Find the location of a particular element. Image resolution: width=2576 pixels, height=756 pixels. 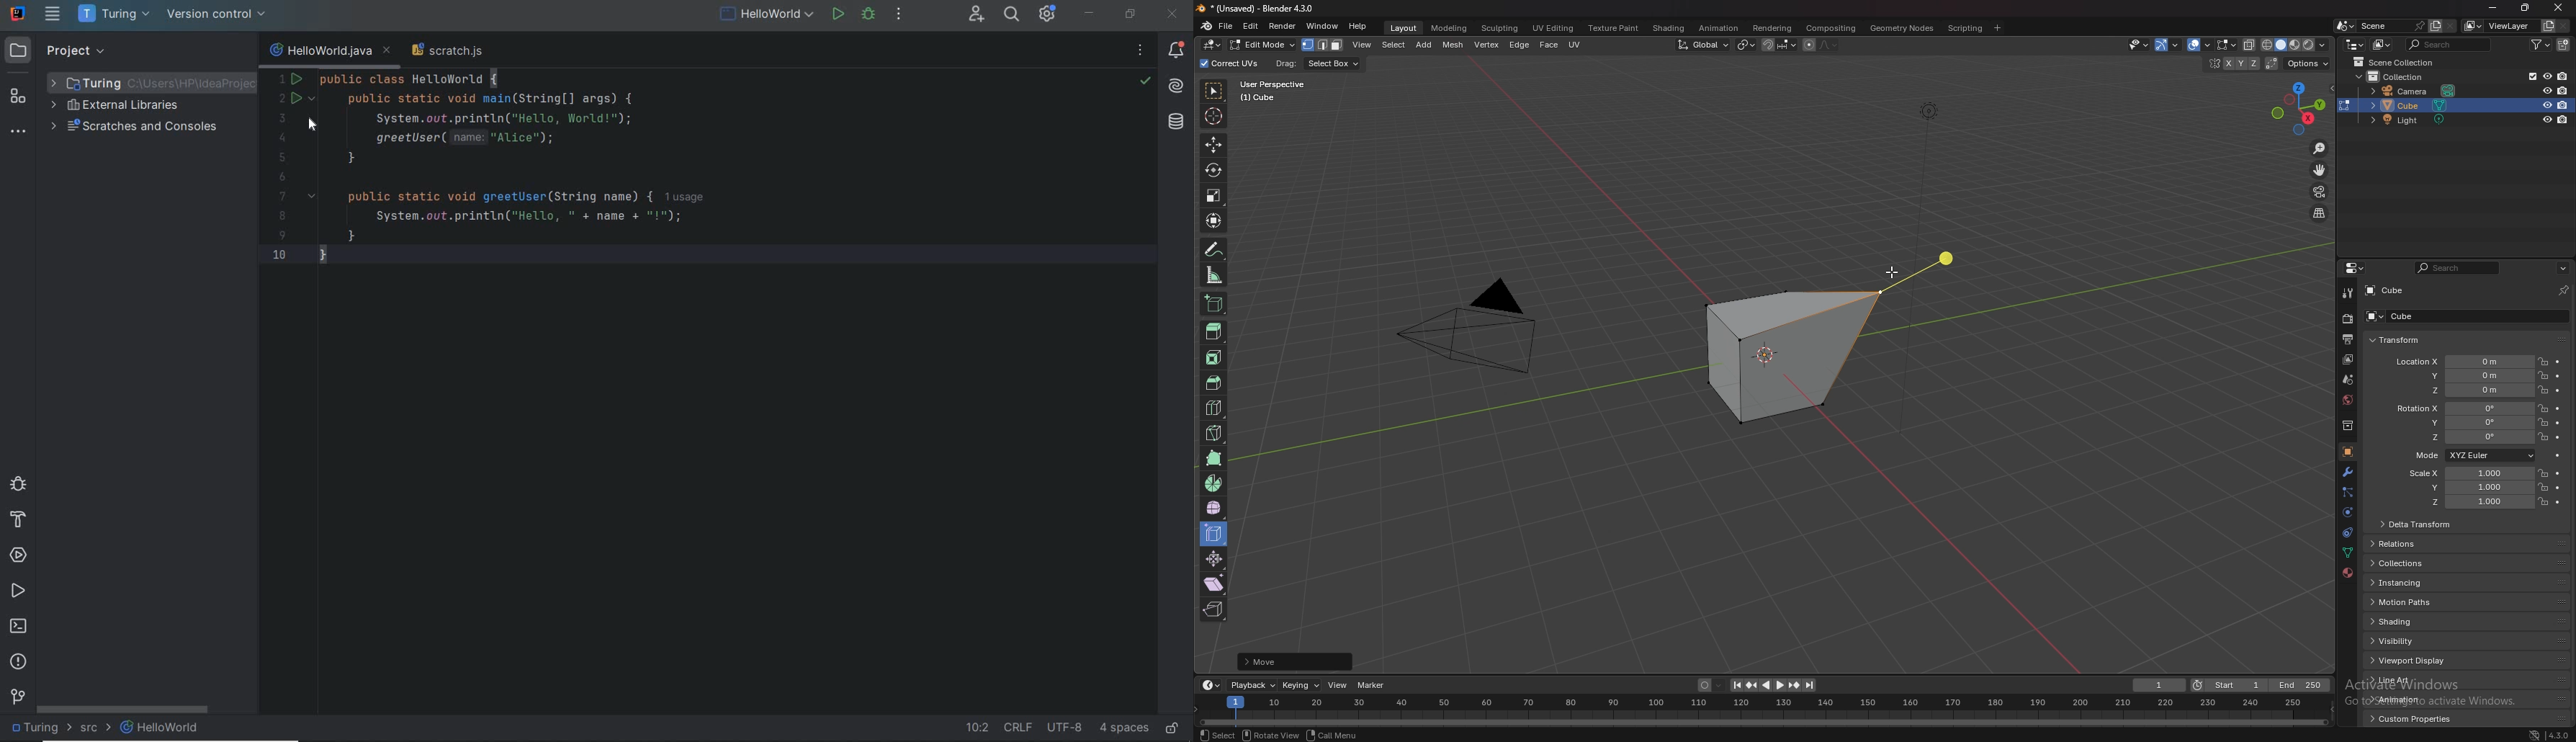

instancing is located at coordinates (2409, 584).